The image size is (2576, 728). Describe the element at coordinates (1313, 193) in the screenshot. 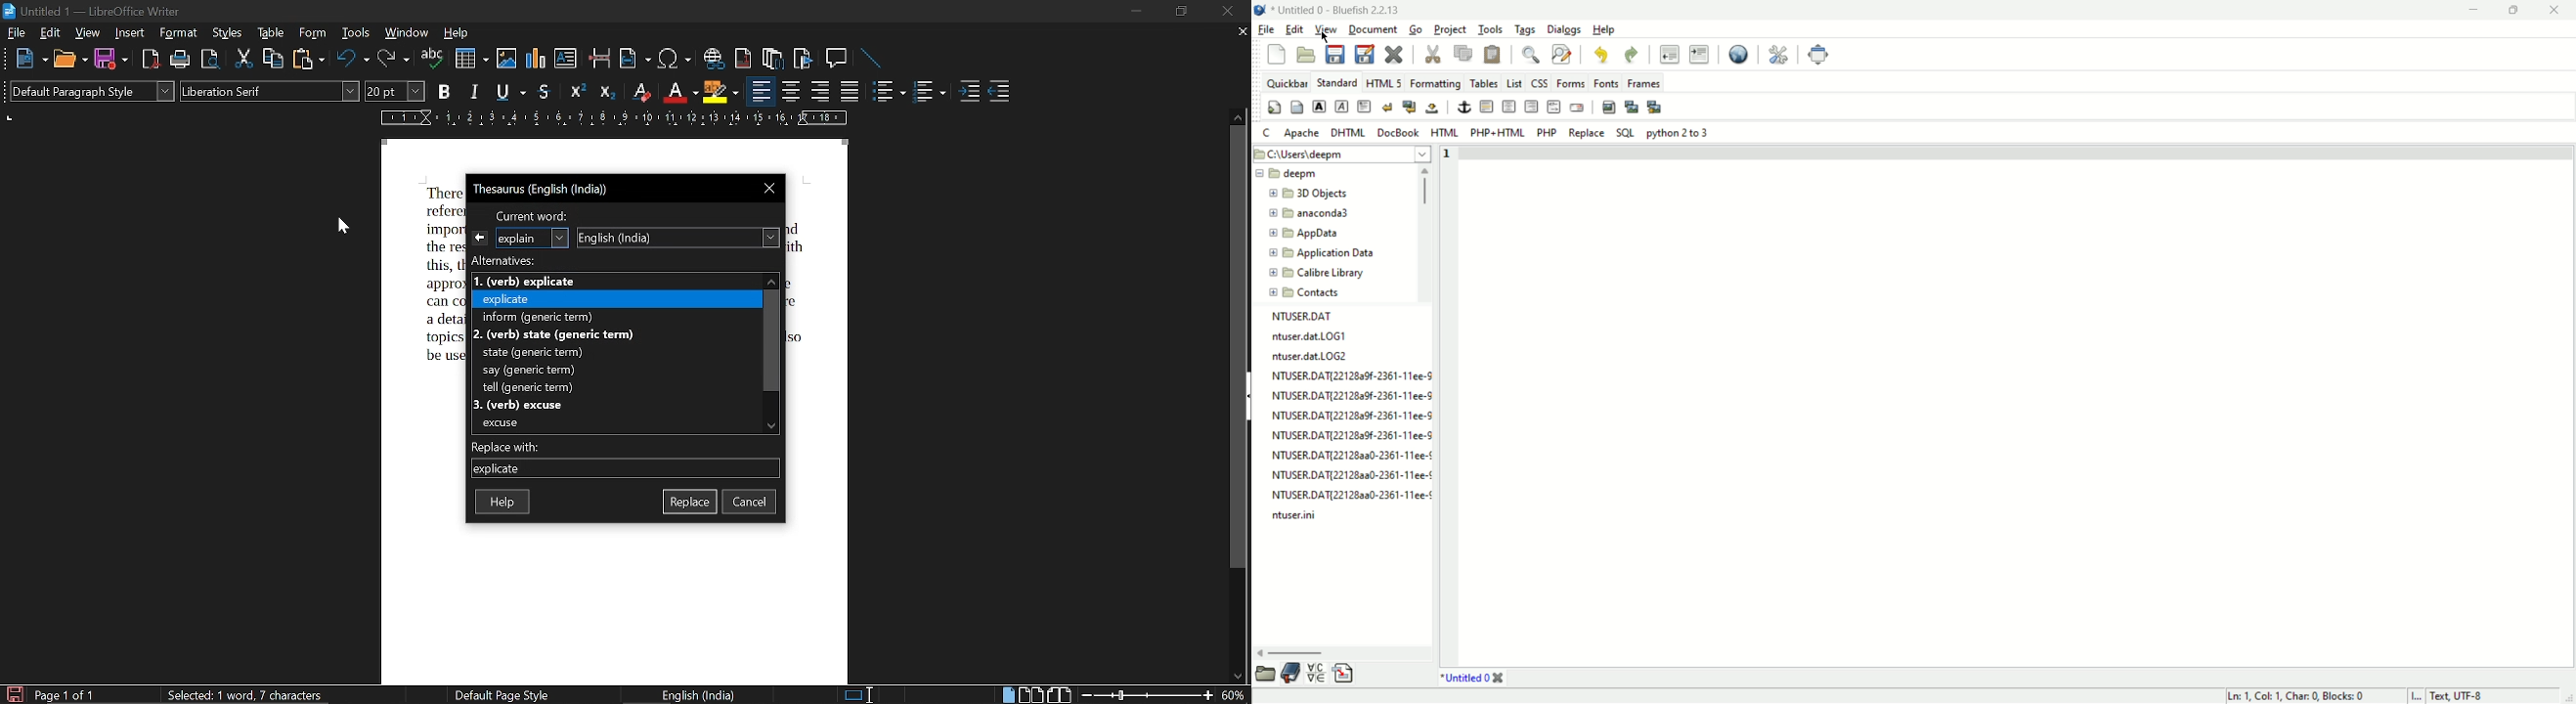

I see `3d Objects` at that location.